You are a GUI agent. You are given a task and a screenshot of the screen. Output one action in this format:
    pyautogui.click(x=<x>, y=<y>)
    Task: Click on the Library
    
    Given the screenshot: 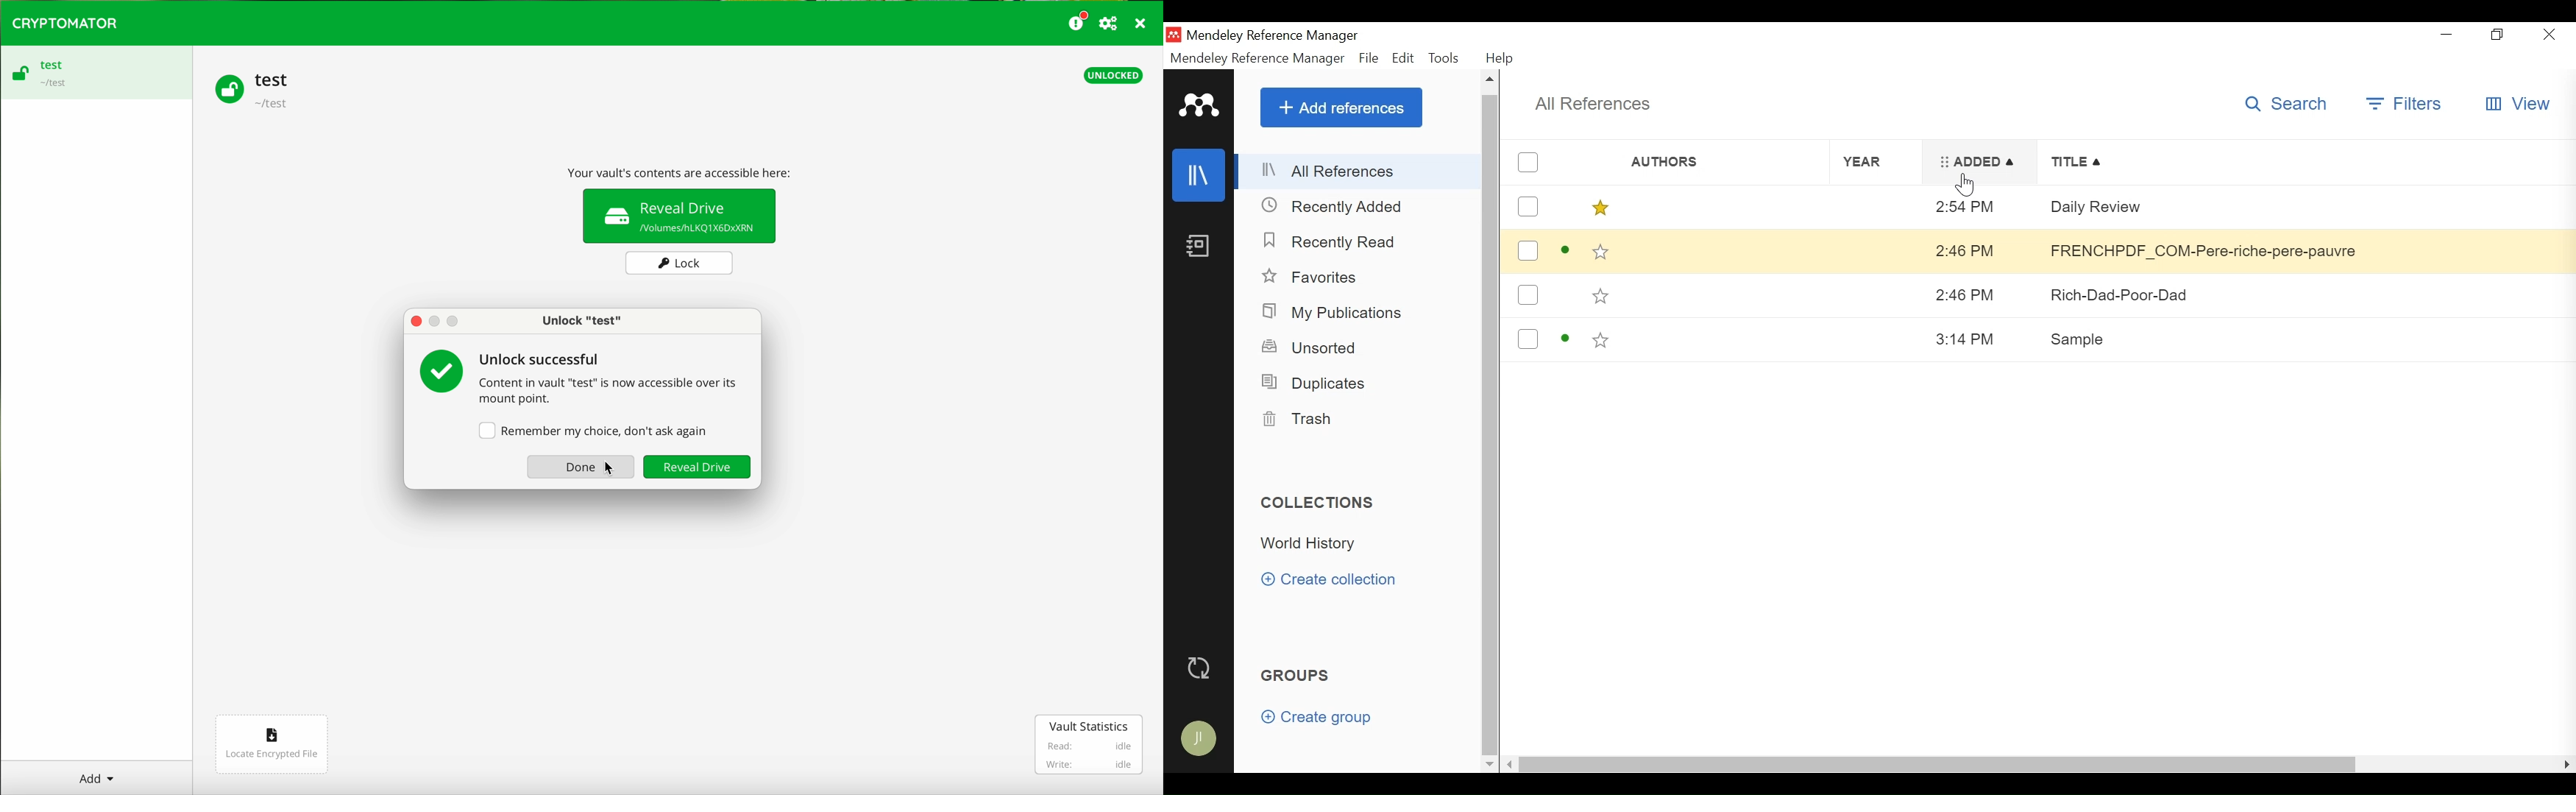 What is the action you would take?
    pyautogui.click(x=1199, y=177)
    